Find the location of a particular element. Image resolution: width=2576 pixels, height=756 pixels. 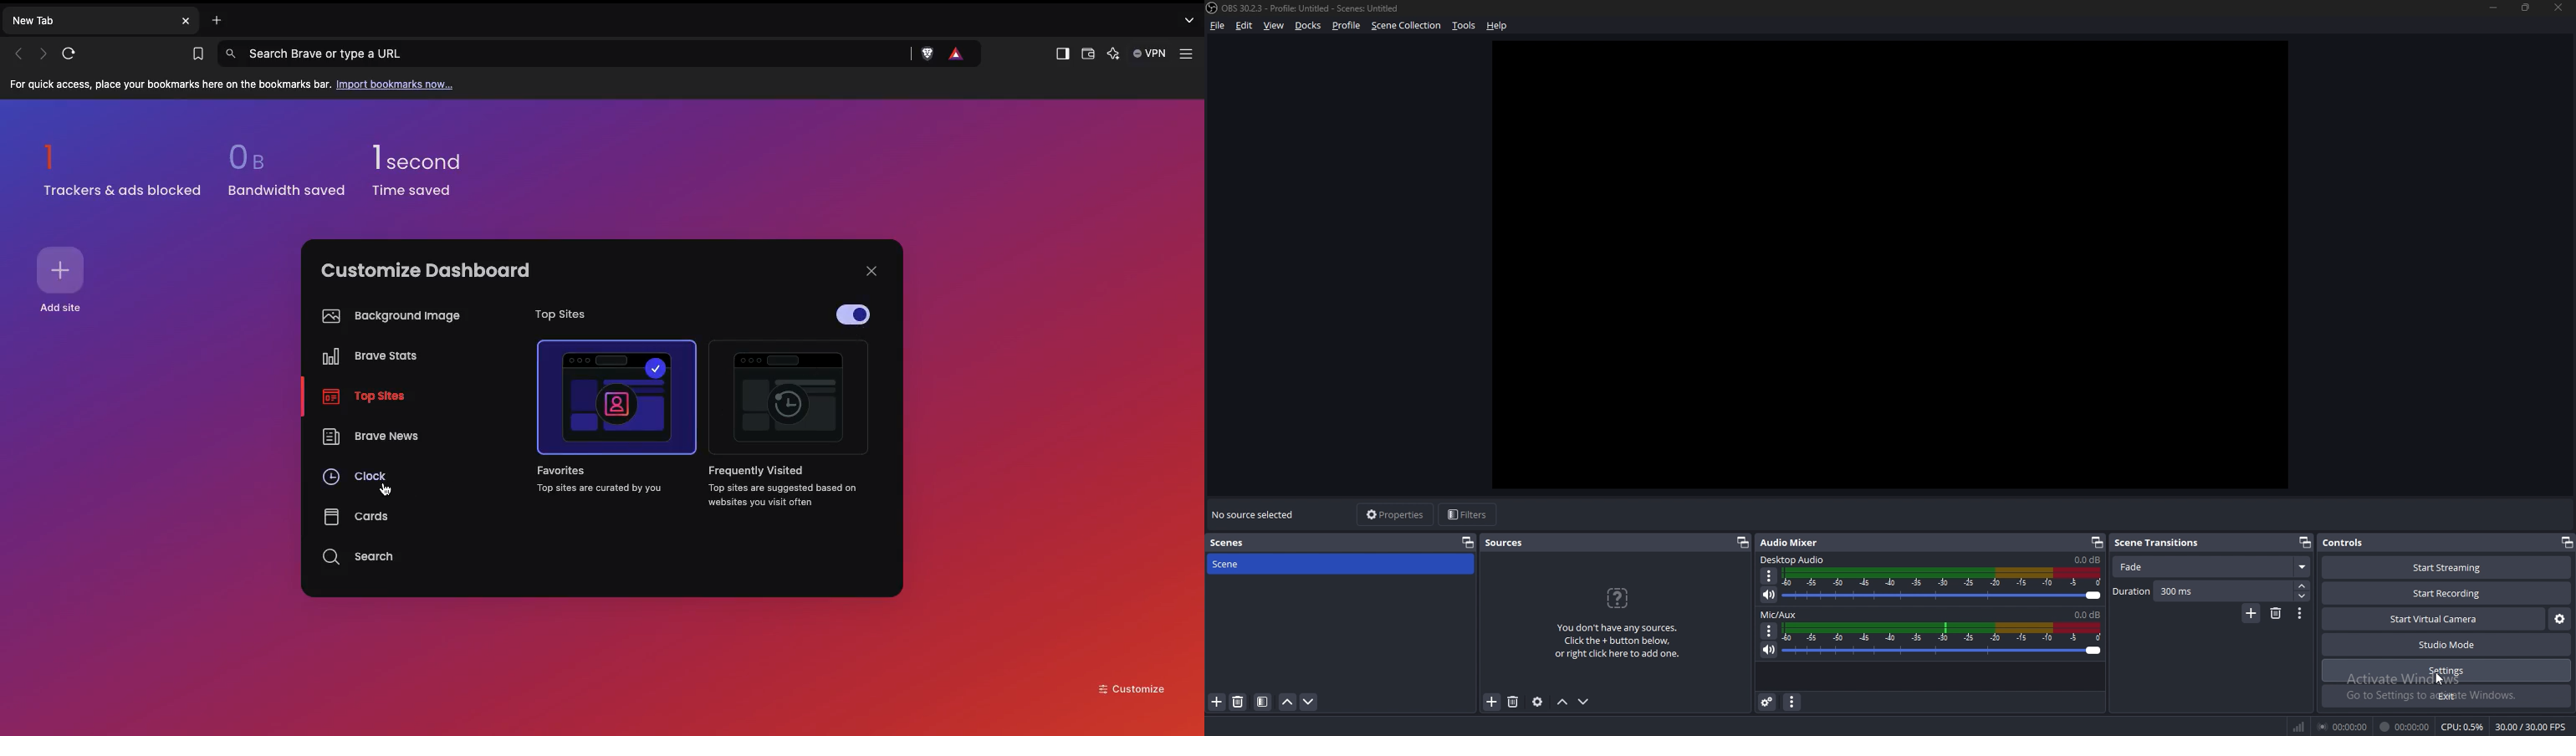

audio bar is located at coordinates (1945, 585).